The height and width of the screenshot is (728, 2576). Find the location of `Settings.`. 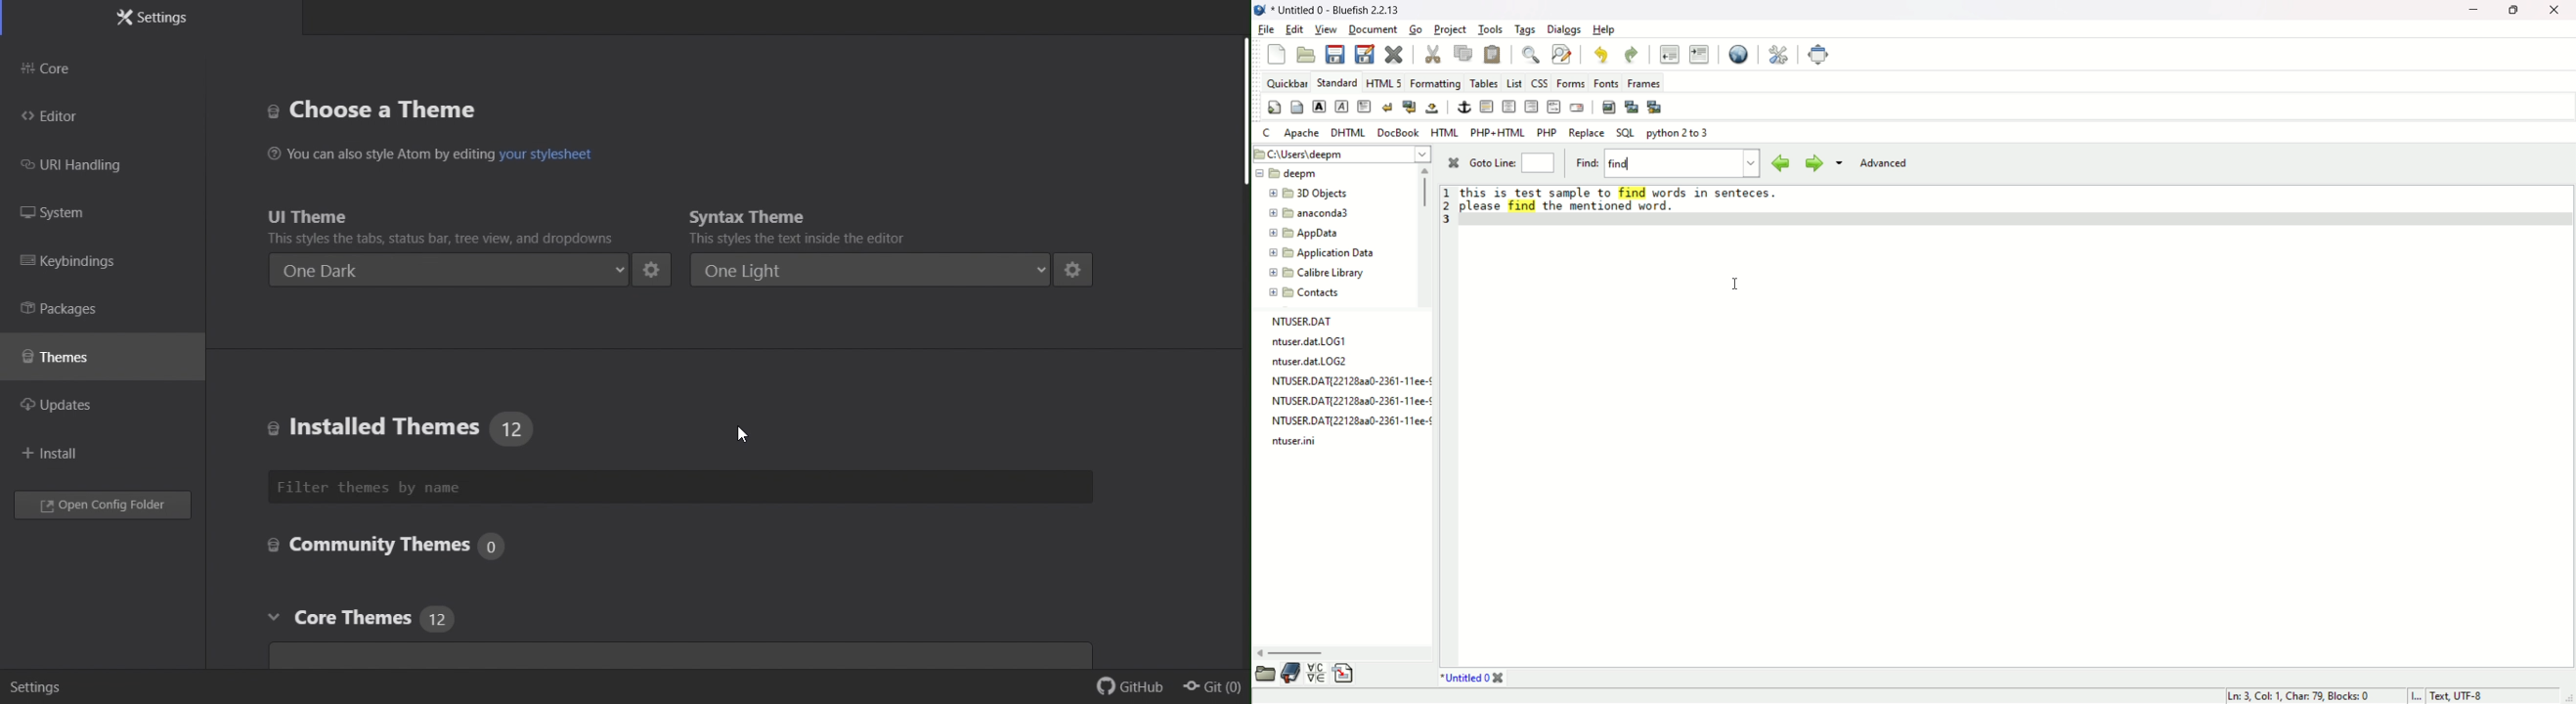

Settings. is located at coordinates (38, 686).